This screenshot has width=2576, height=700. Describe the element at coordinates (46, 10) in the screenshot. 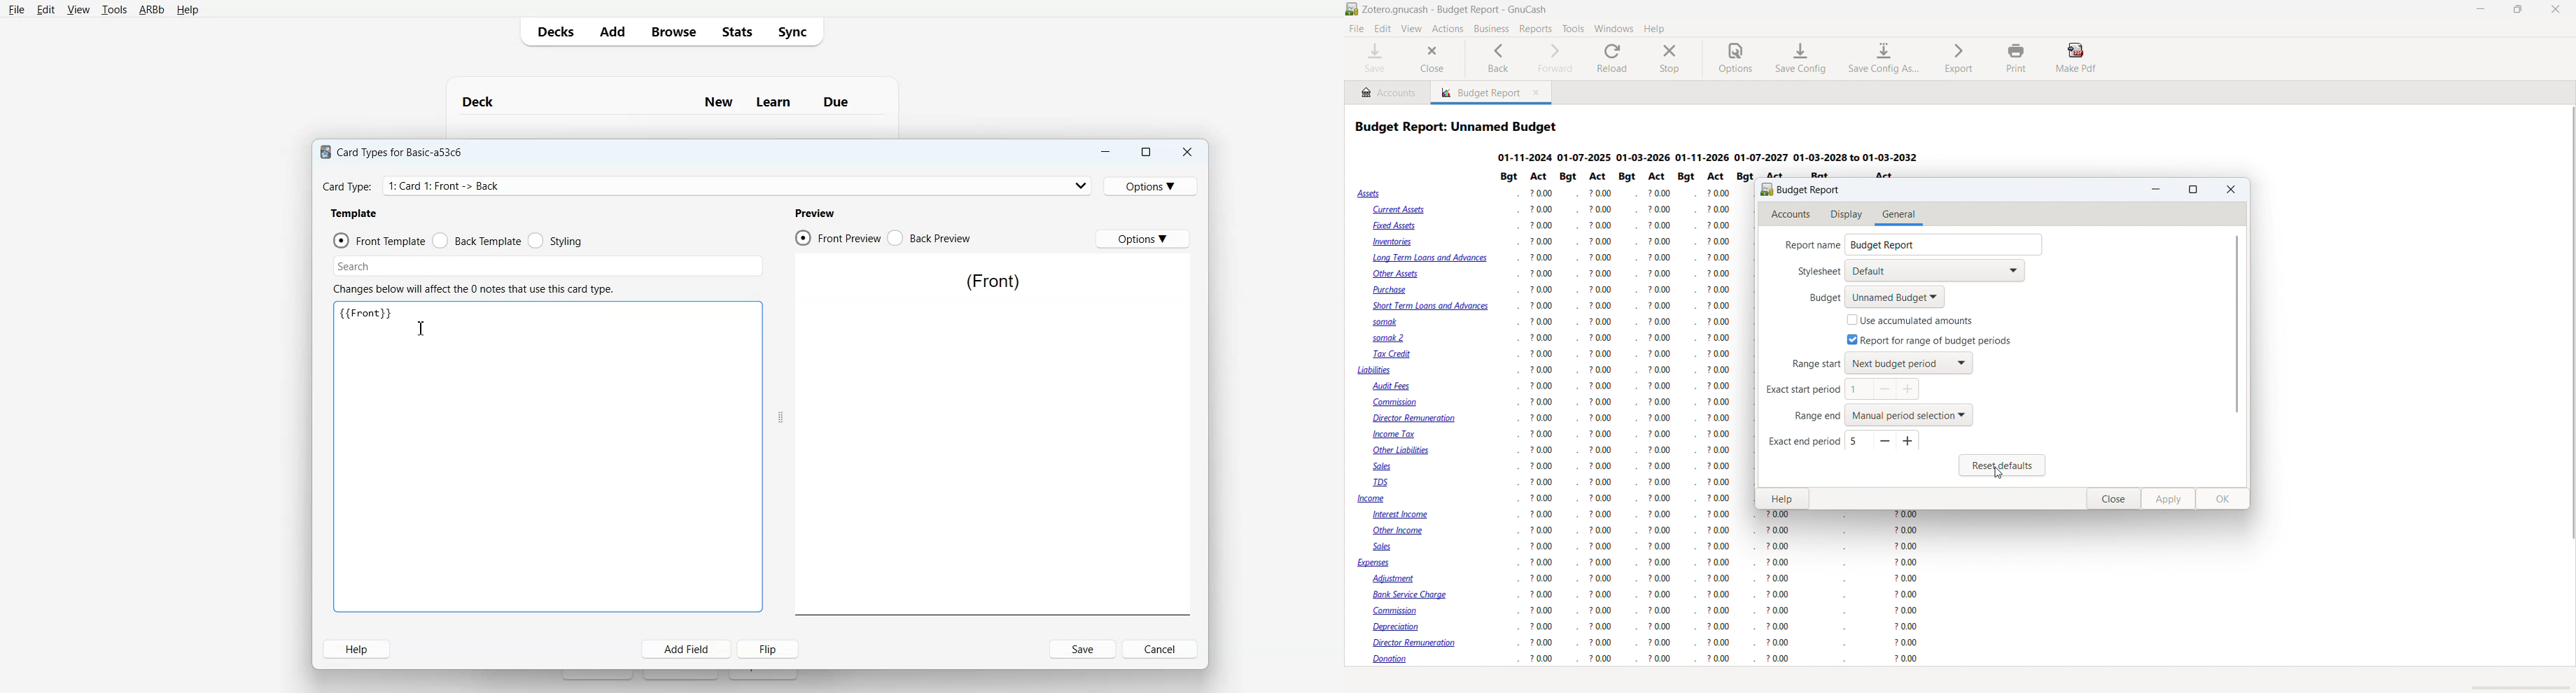

I see `Edit` at that location.